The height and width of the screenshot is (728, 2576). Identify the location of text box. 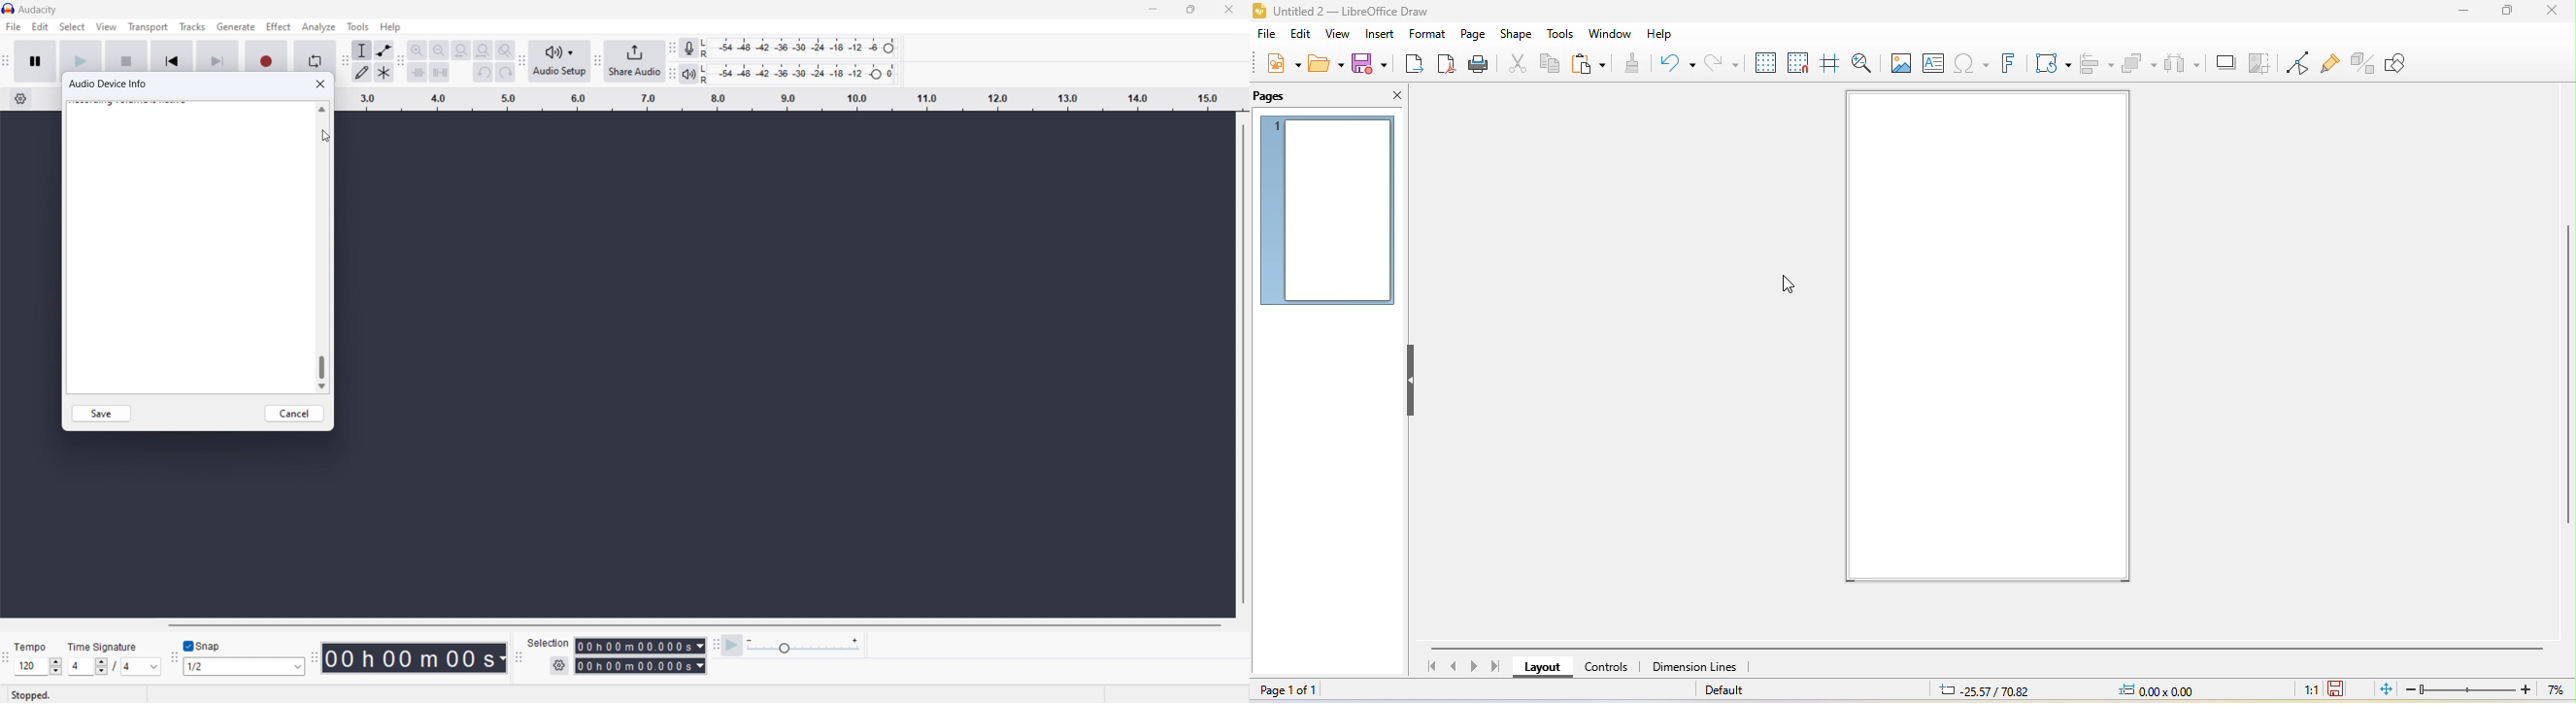
(1932, 63).